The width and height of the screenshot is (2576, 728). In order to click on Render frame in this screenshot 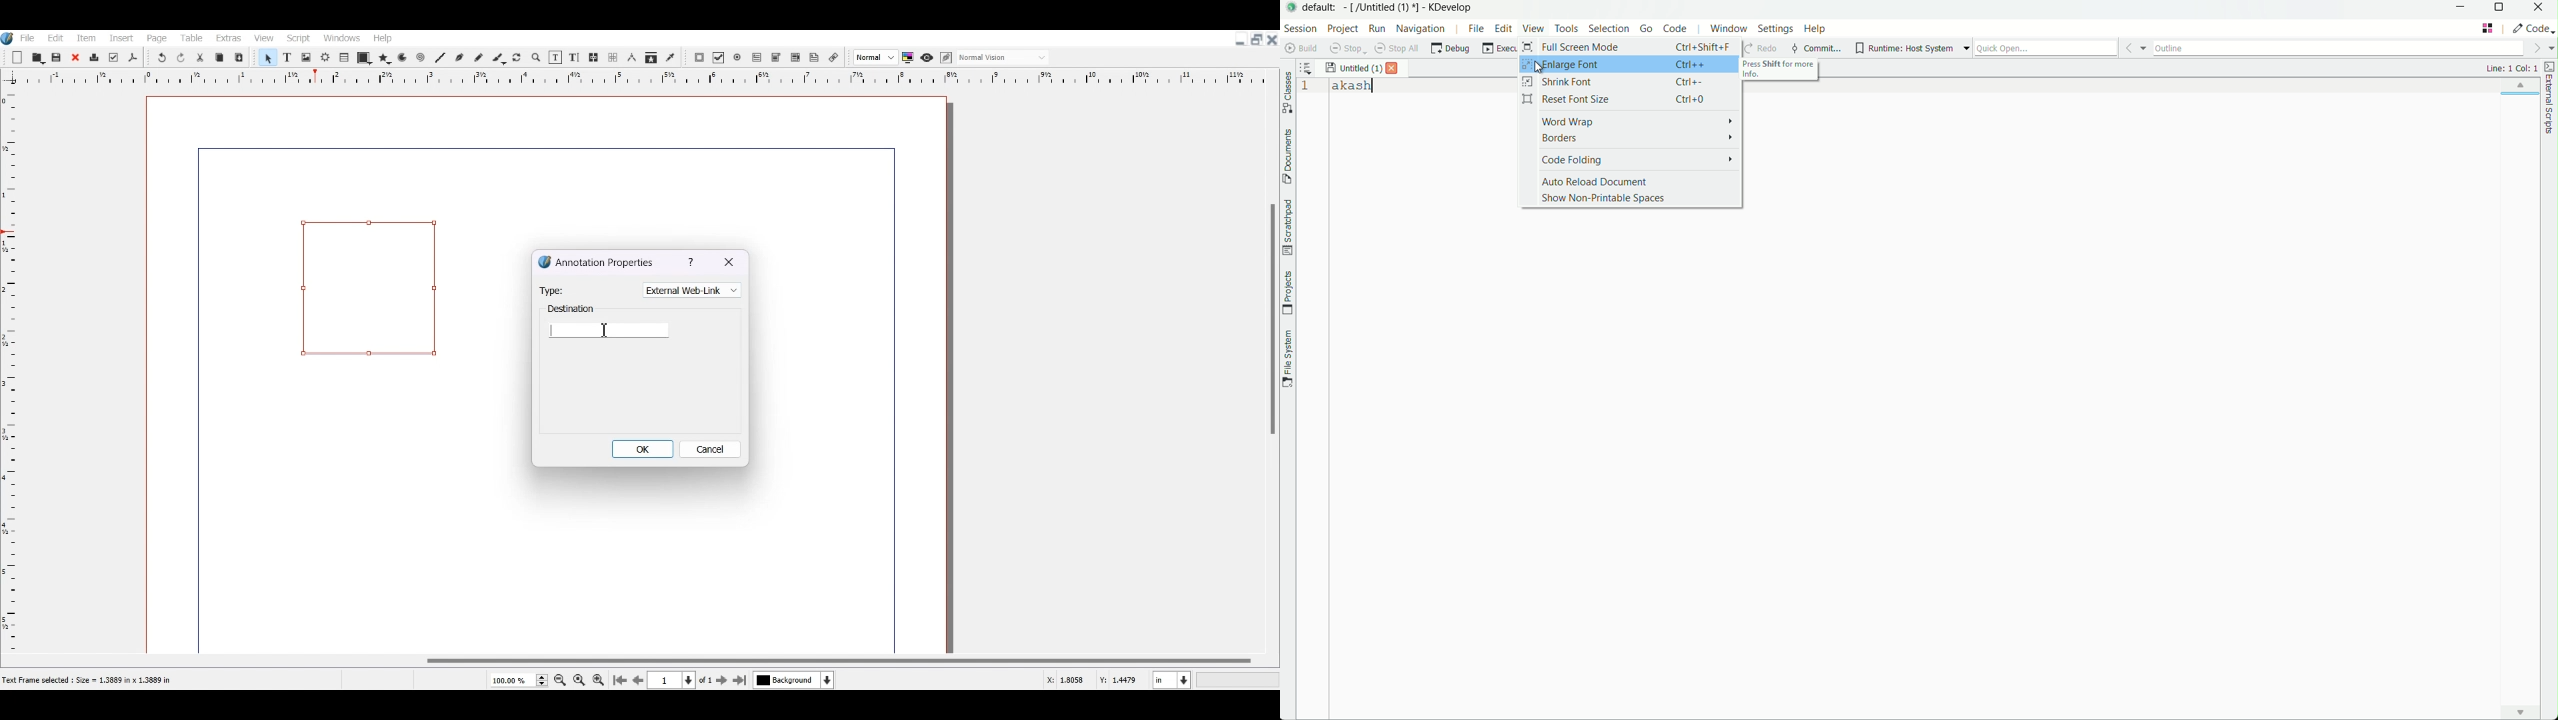, I will do `click(326, 57)`.